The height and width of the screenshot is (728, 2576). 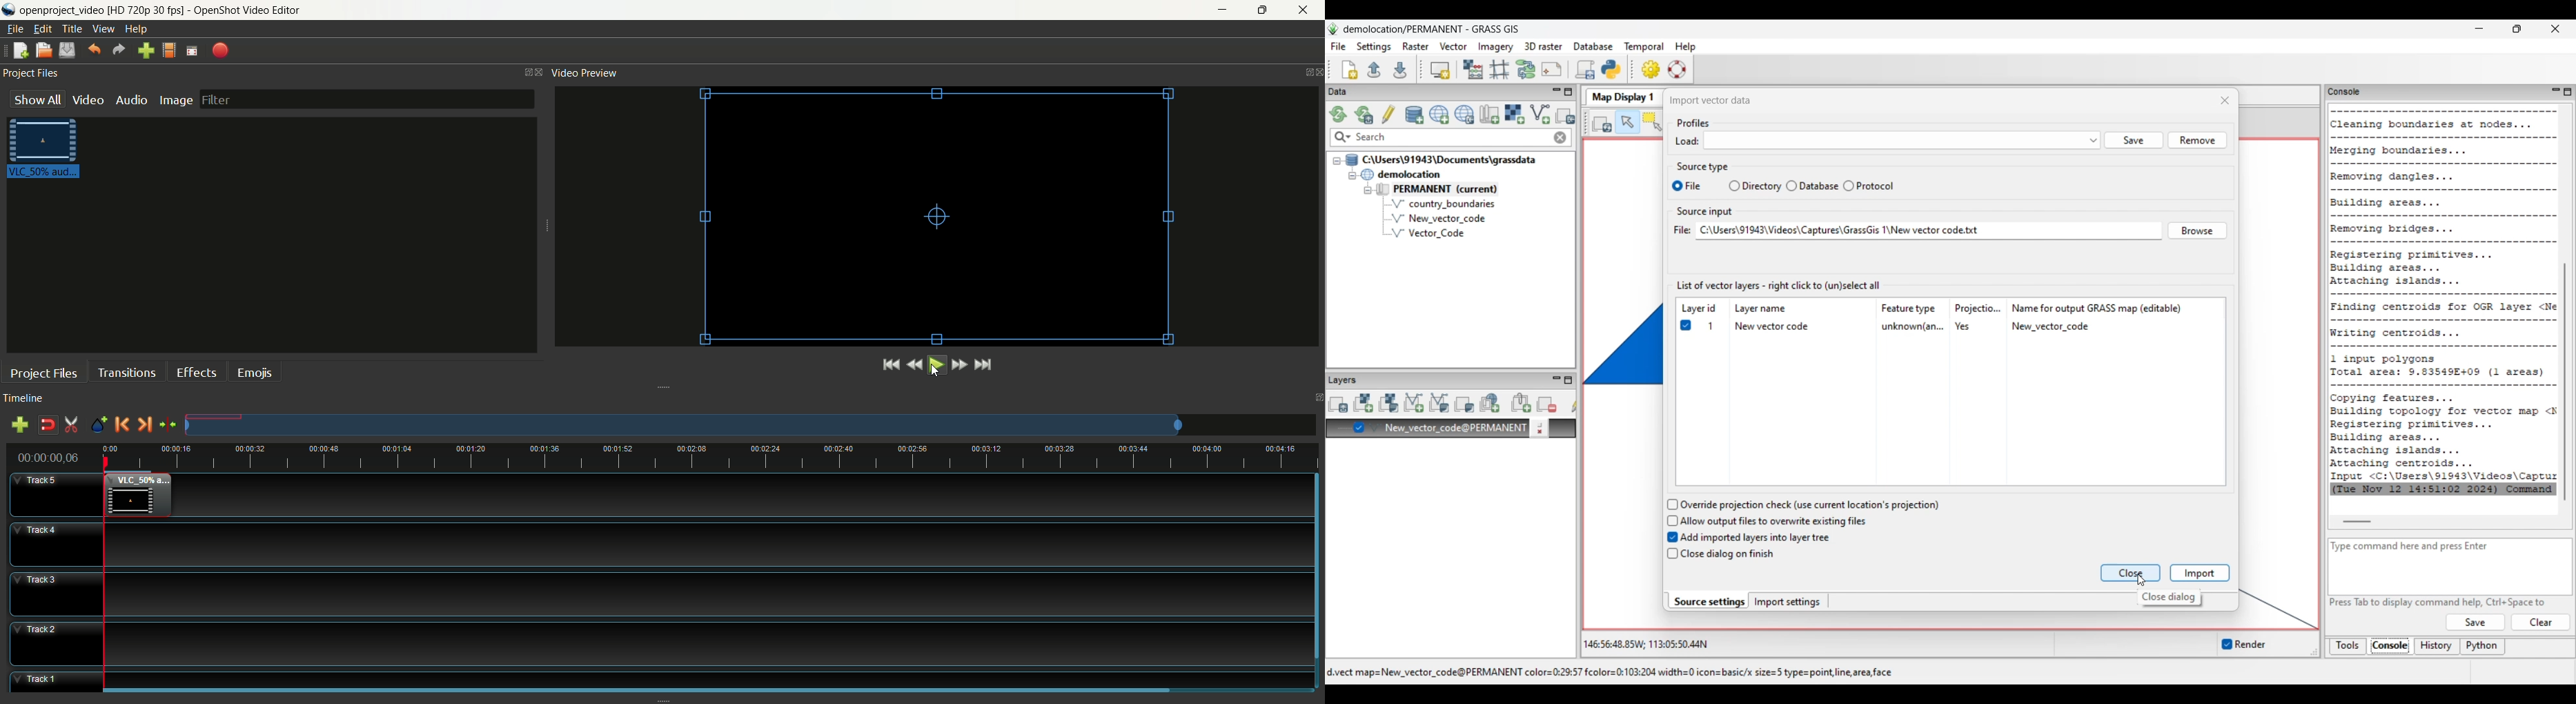 What do you see at coordinates (222, 50) in the screenshot?
I see `export video` at bounding box center [222, 50].